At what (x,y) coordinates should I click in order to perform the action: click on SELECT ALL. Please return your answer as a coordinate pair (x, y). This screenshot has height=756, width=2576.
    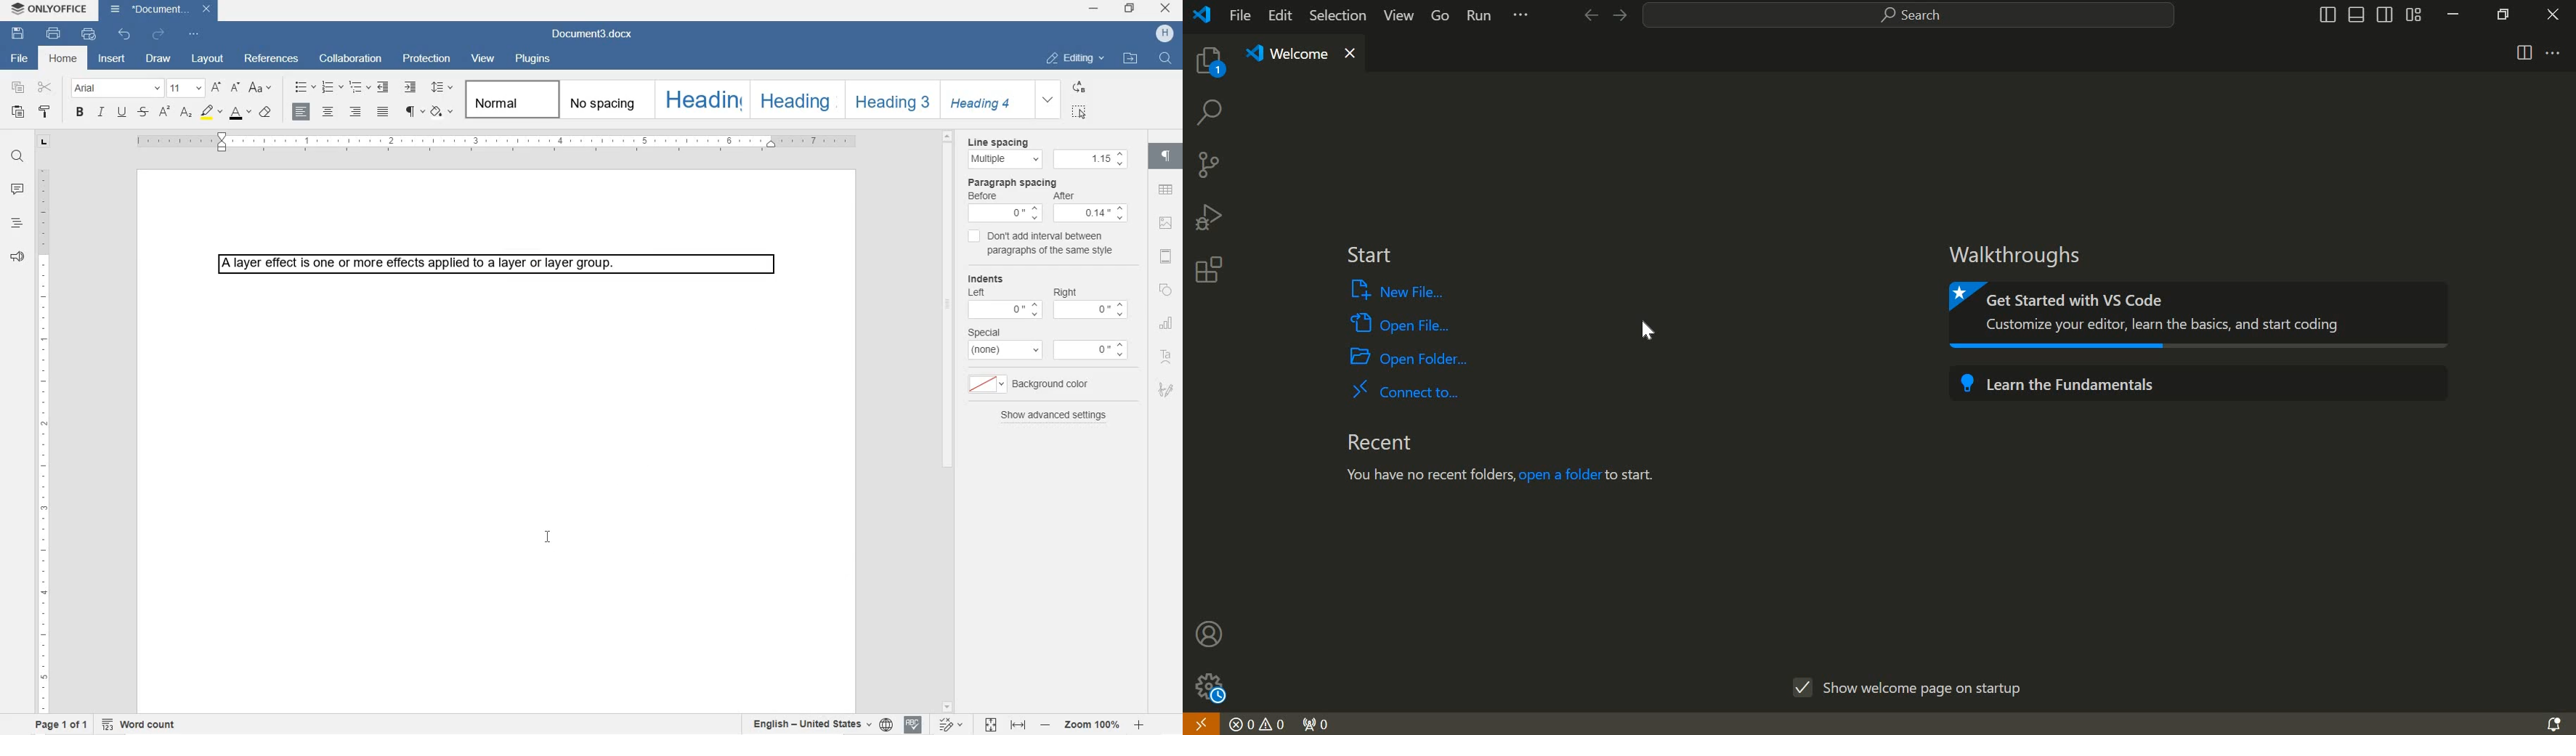
    Looking at the image, I should click on (1080, 111).